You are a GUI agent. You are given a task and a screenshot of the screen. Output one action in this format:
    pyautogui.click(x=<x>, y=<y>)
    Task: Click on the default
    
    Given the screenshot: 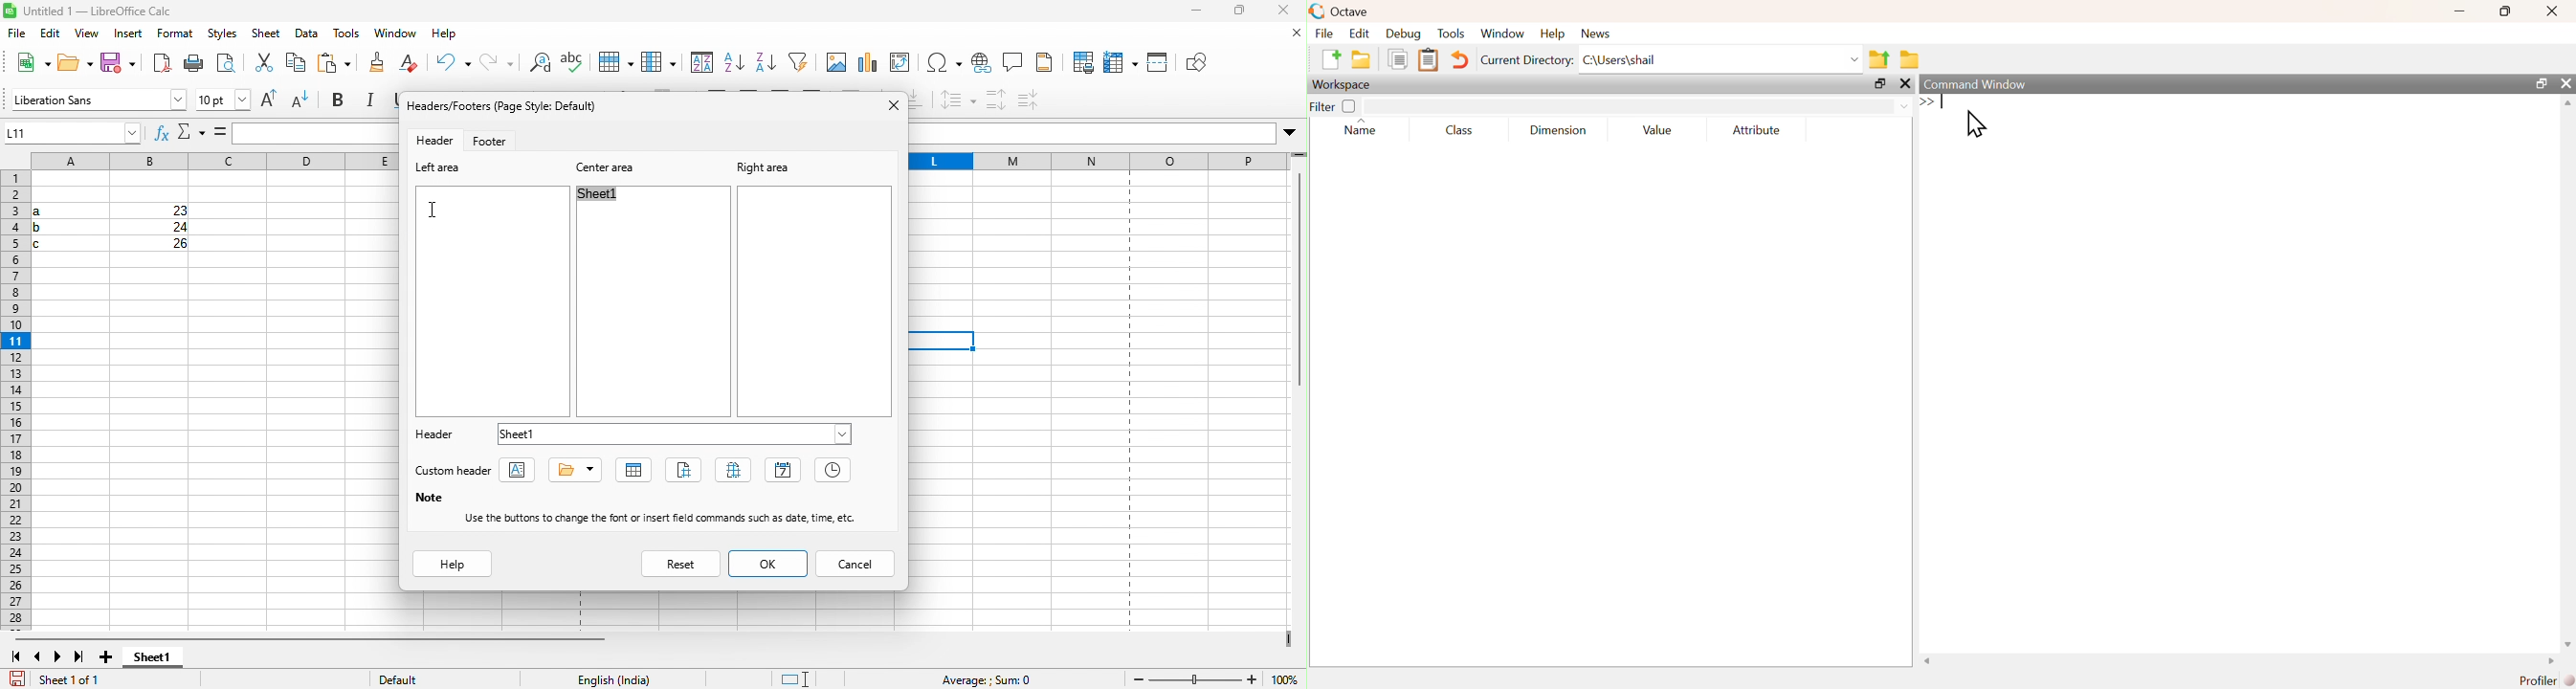 What is the action you would take?
    pyautogui.click(x=424, y=677)
    